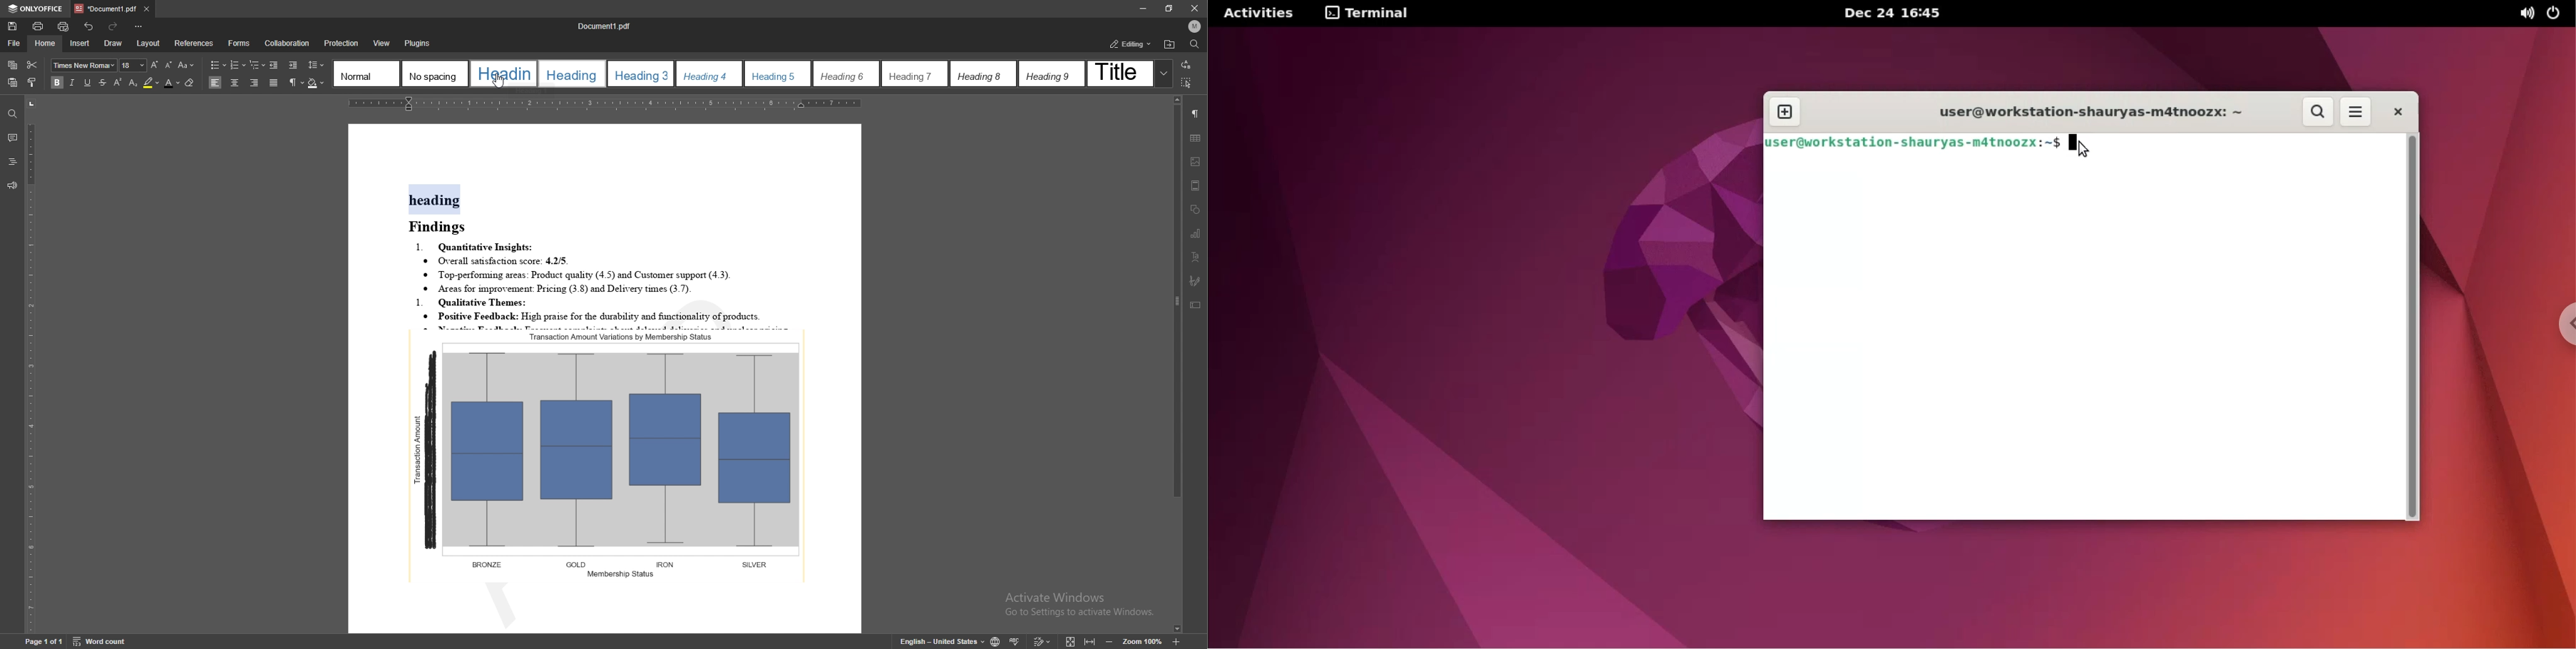 This screenshot has width=2576, height=672. Describe the element at coordinates (113, 42) in the screenshot. I see `draw` at that location.